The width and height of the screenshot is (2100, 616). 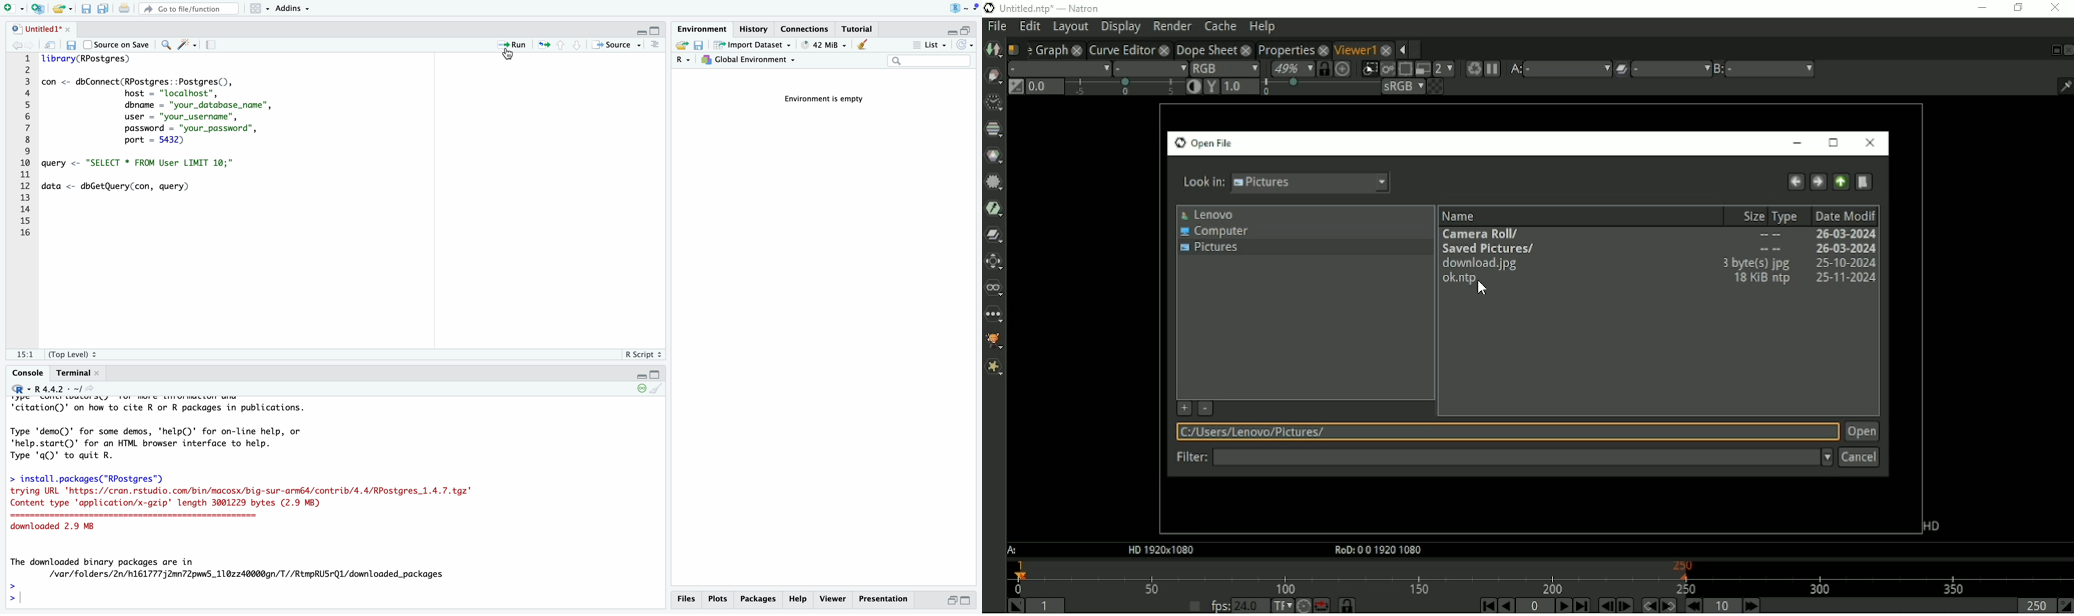 I want to click on load workspace, so click(x=682, y=46).